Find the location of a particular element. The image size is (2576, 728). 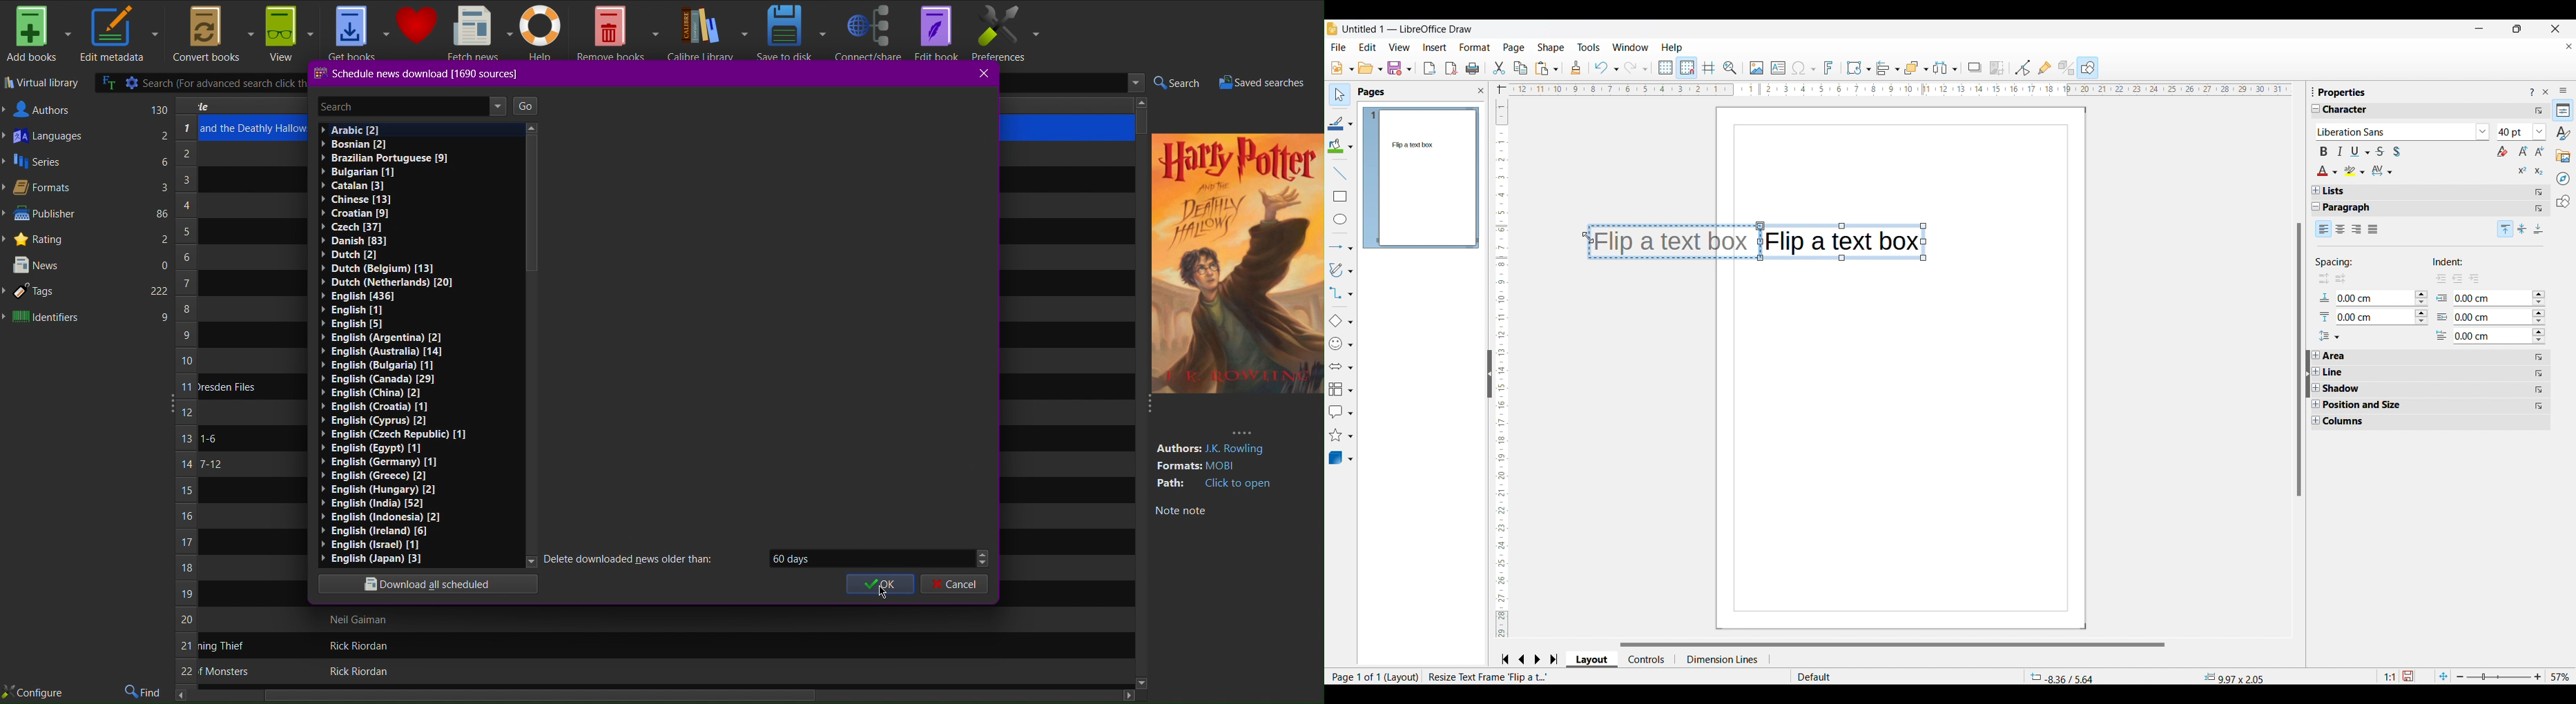

Top alignment is located at coordinates (2506, 229).